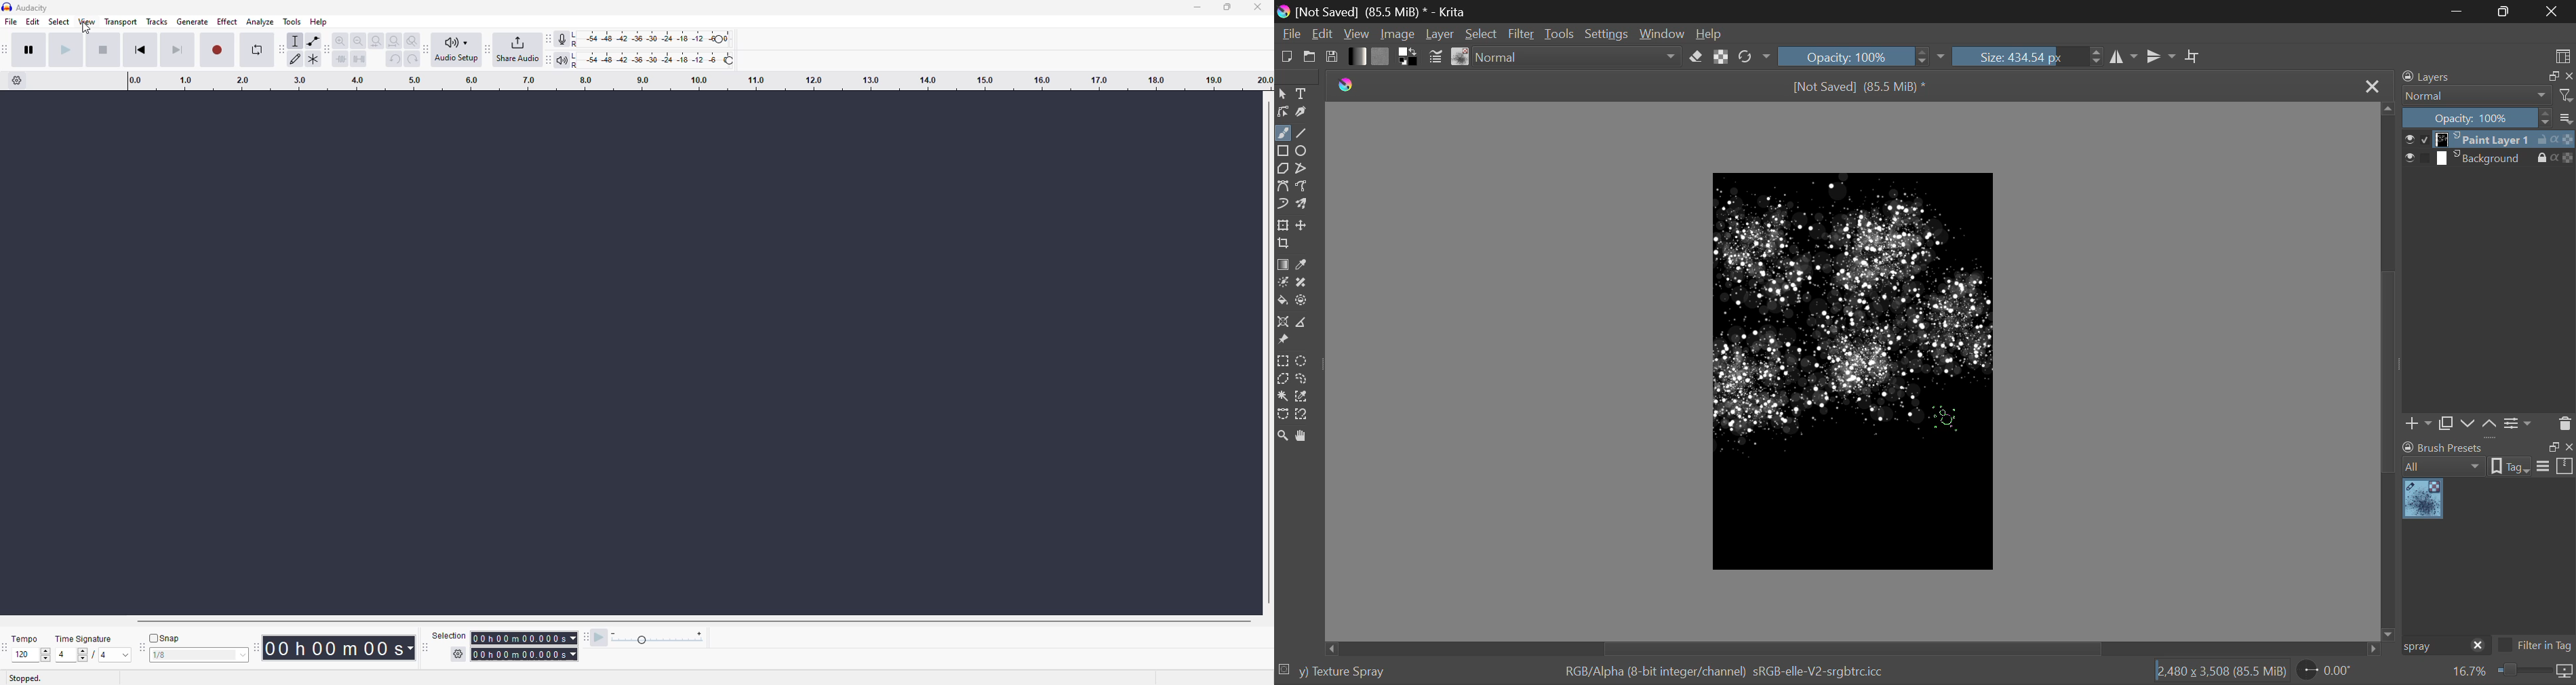  Describe the element at coordinates (411, 40) in the screenshot. I see `zoom toggle` at that location.